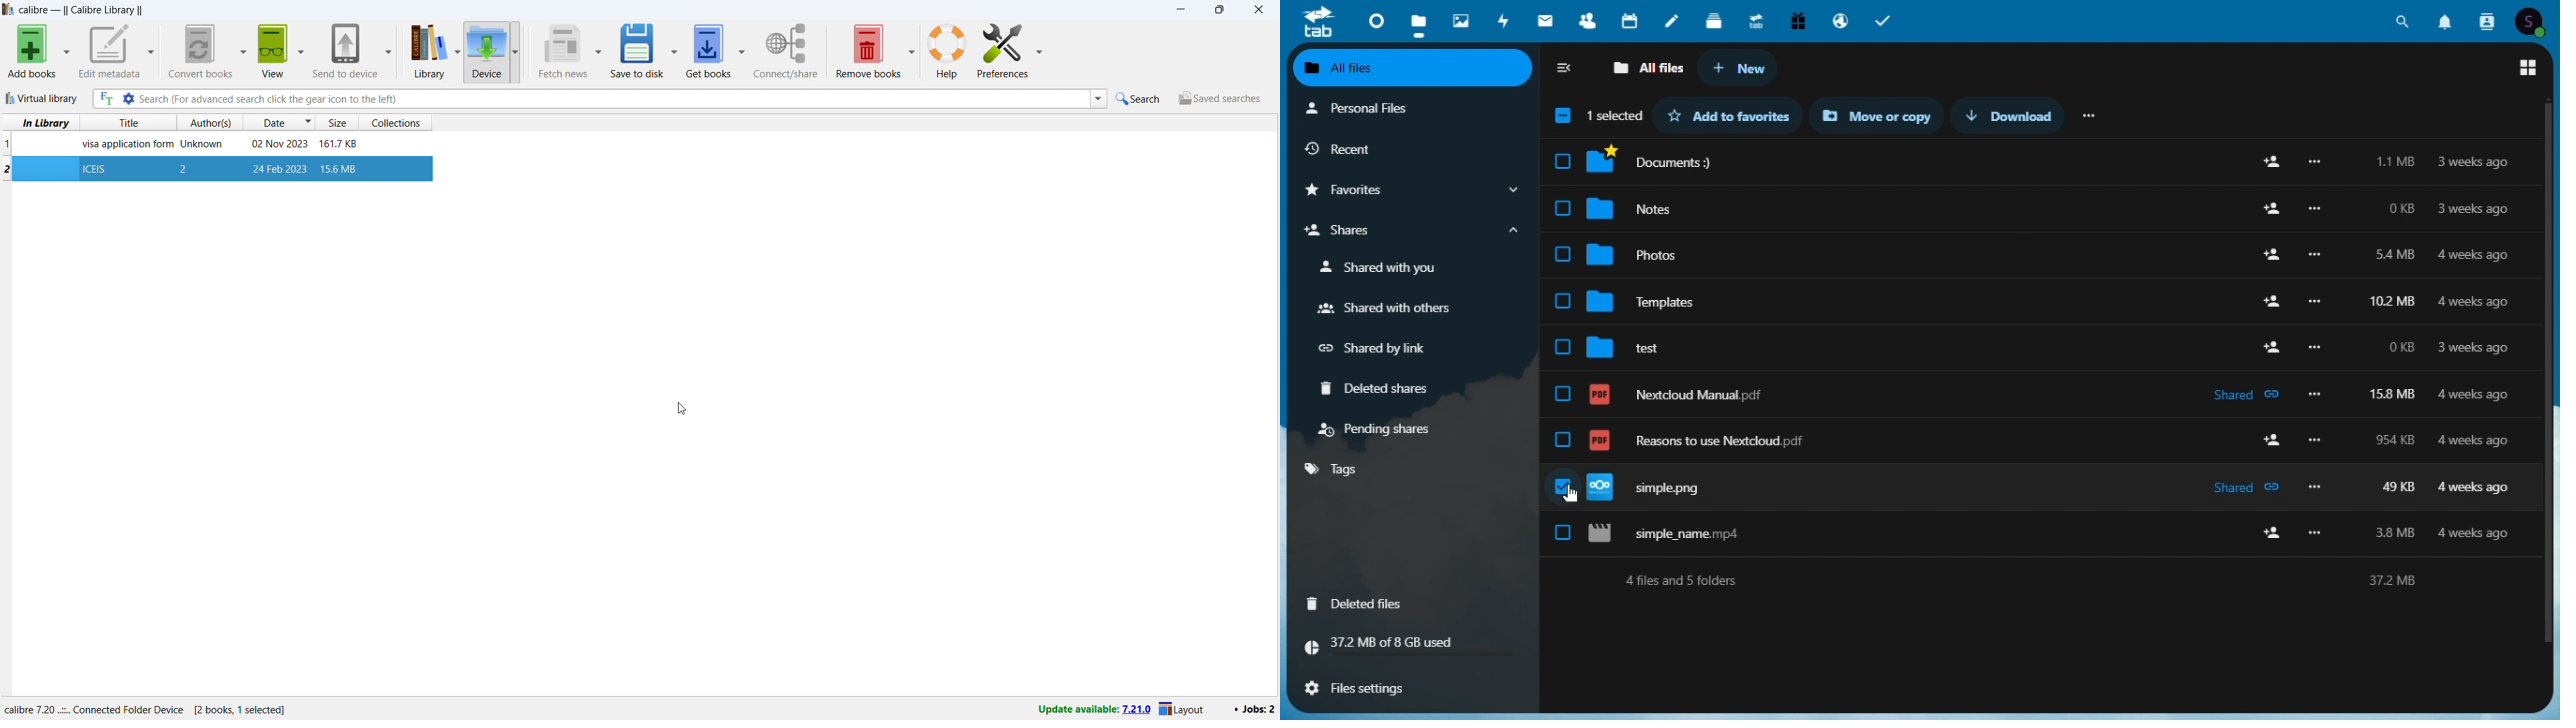 The width and height of the screenshot is (2576, 728). What do you see at coordinates (1739, 69) in the screenshot?
I see `new` at bounding box center [1739, 69].